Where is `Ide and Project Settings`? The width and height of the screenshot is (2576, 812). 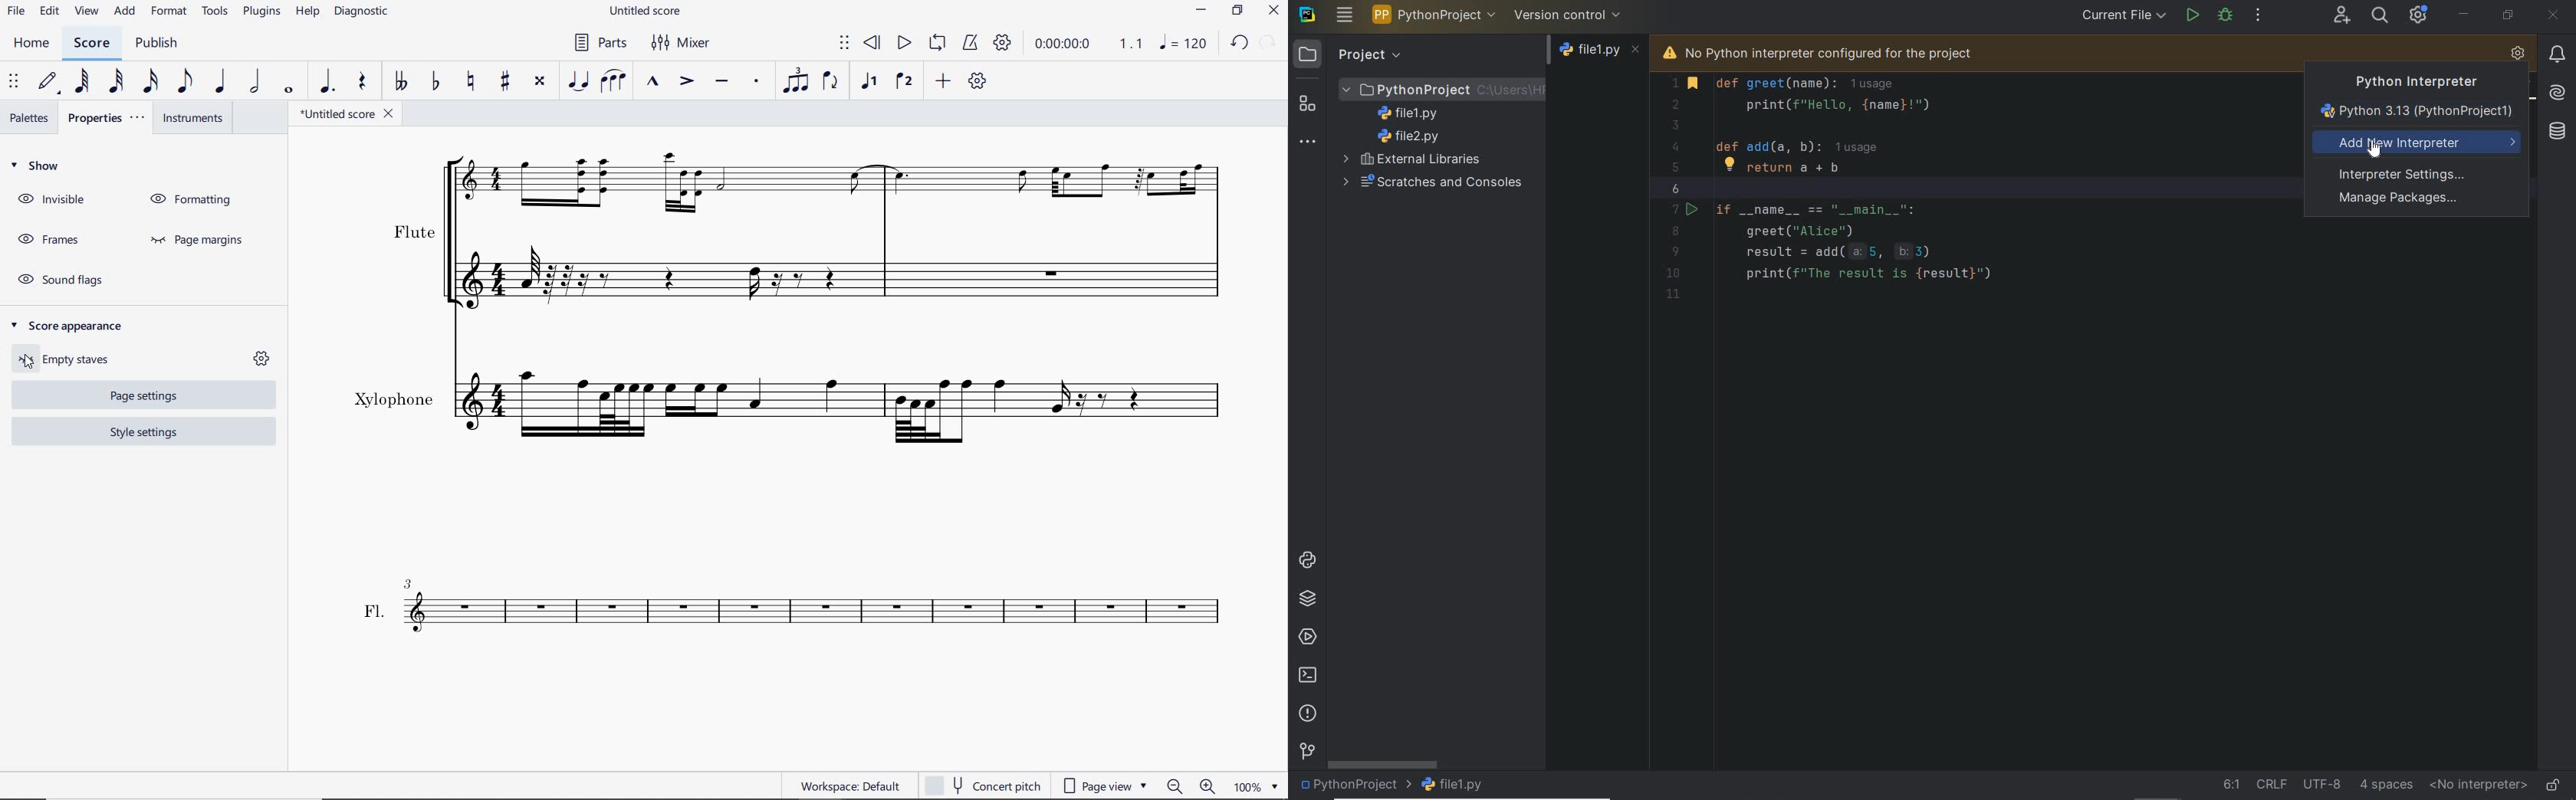
Ide and Project Settings is located at coordinates (2419, 17).